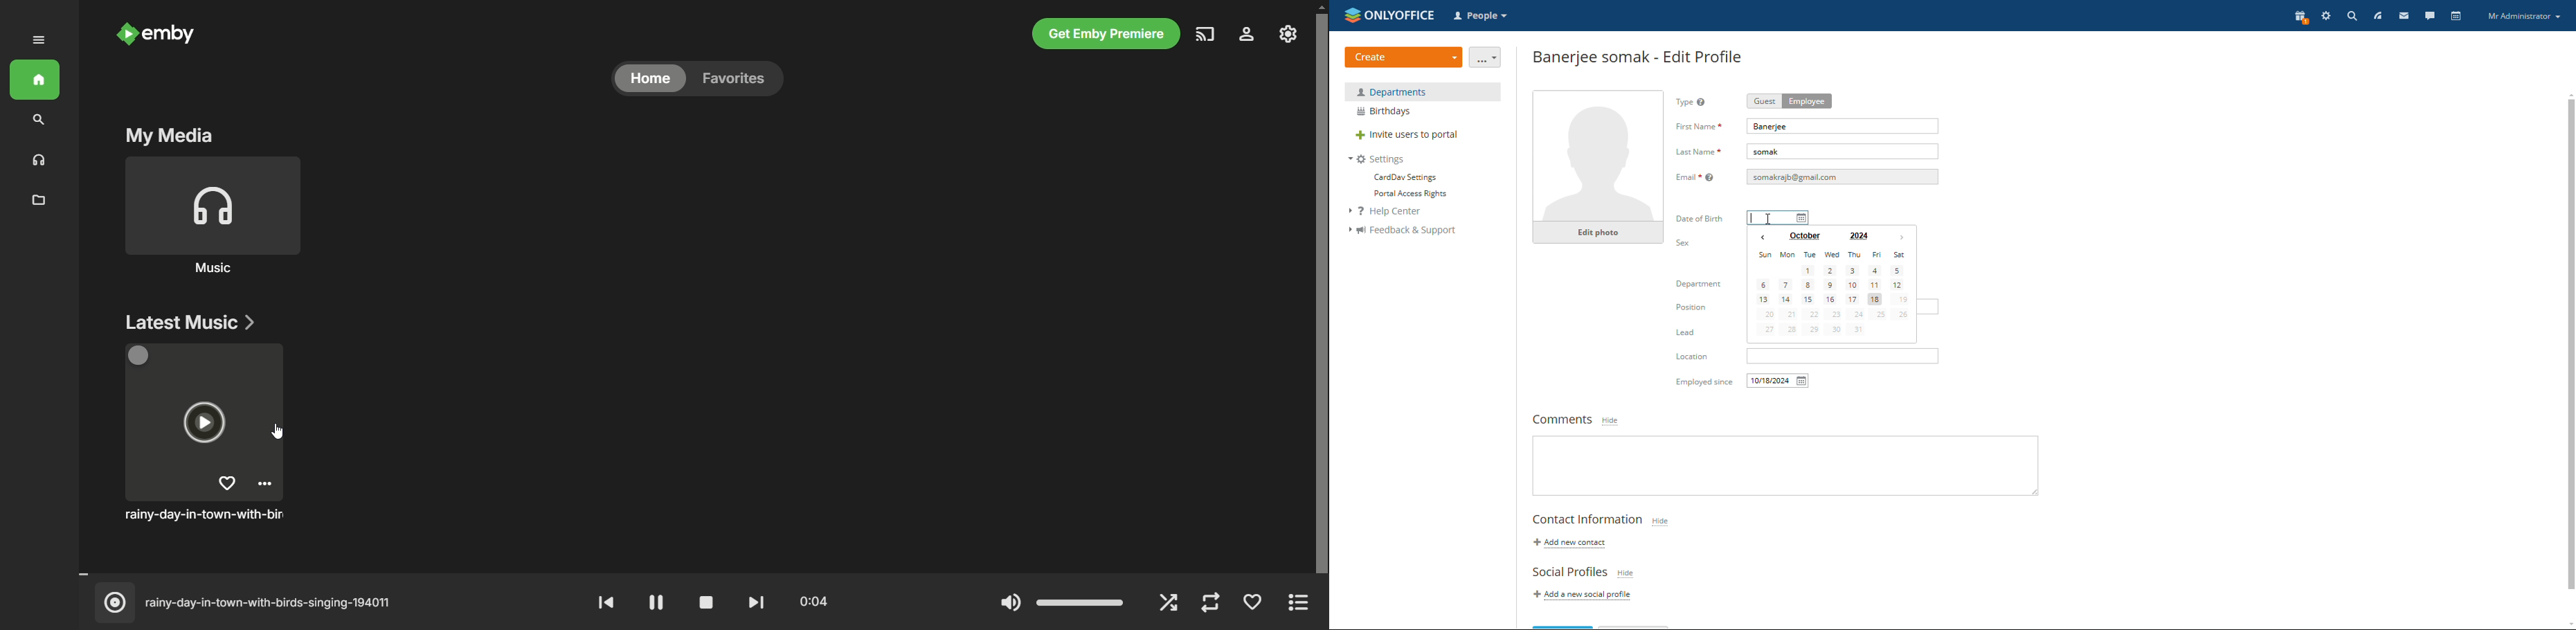  Describe the element at coordinates (165, 136) in the screenshot. I see `my media` at that location.